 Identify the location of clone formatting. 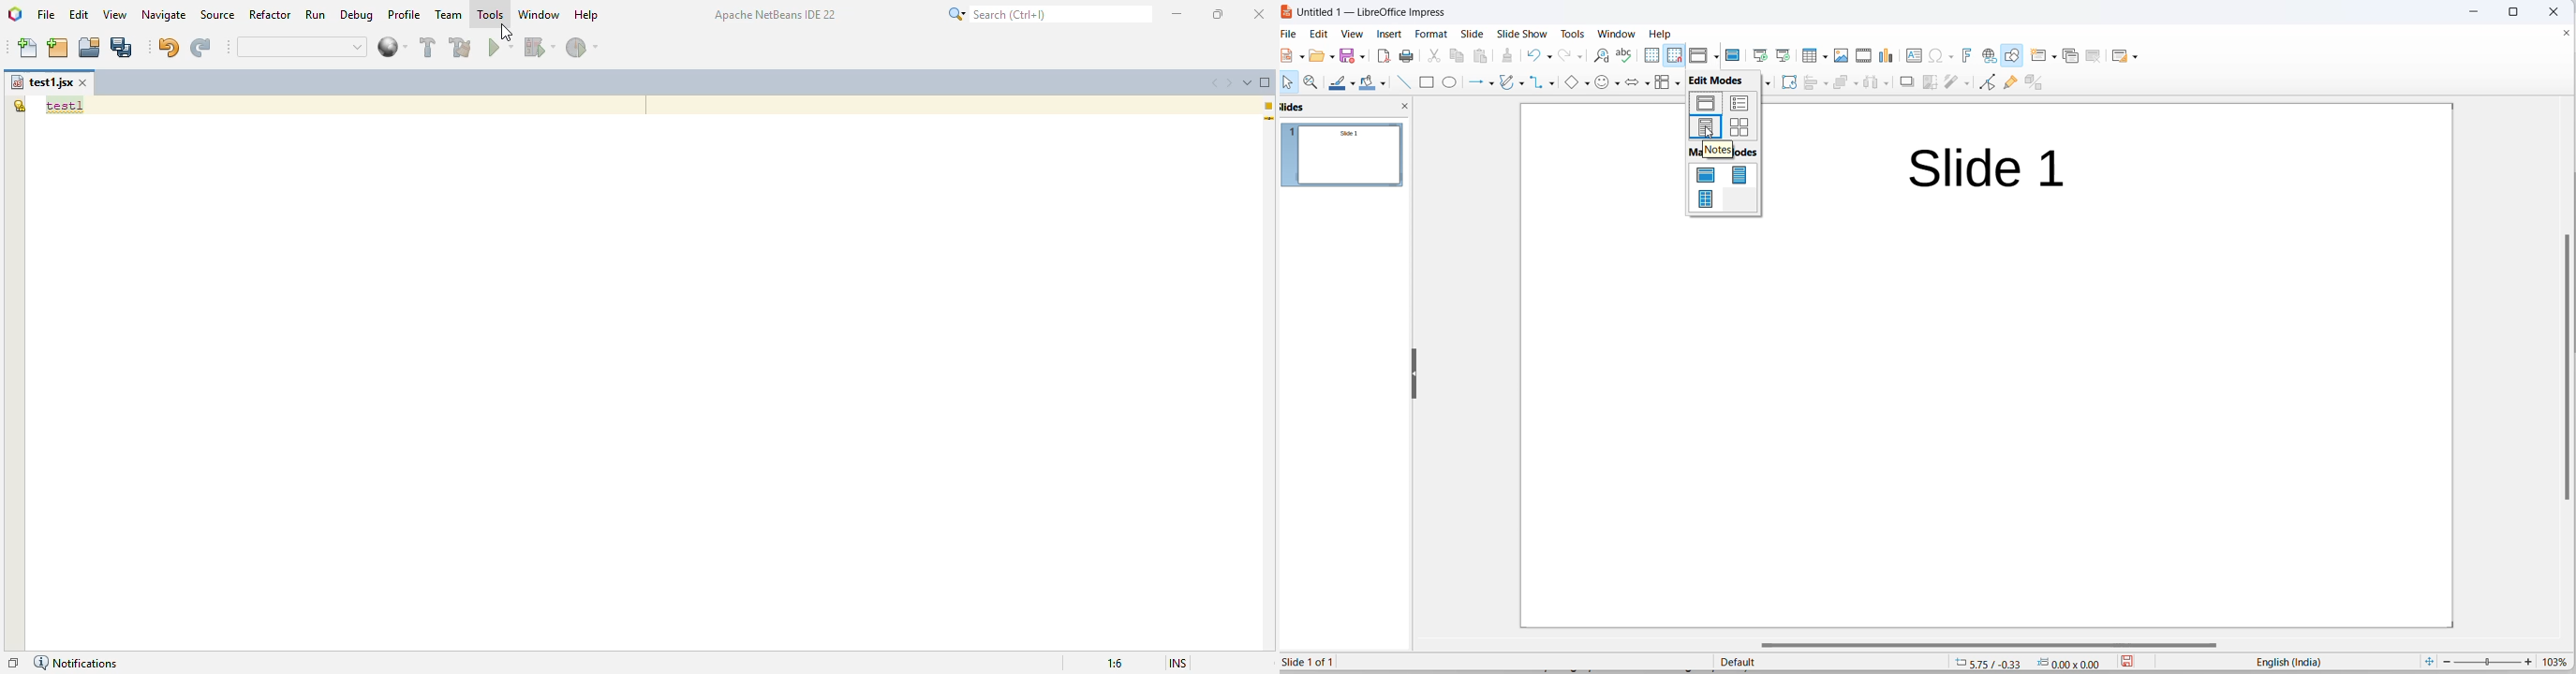
(1509, 55).